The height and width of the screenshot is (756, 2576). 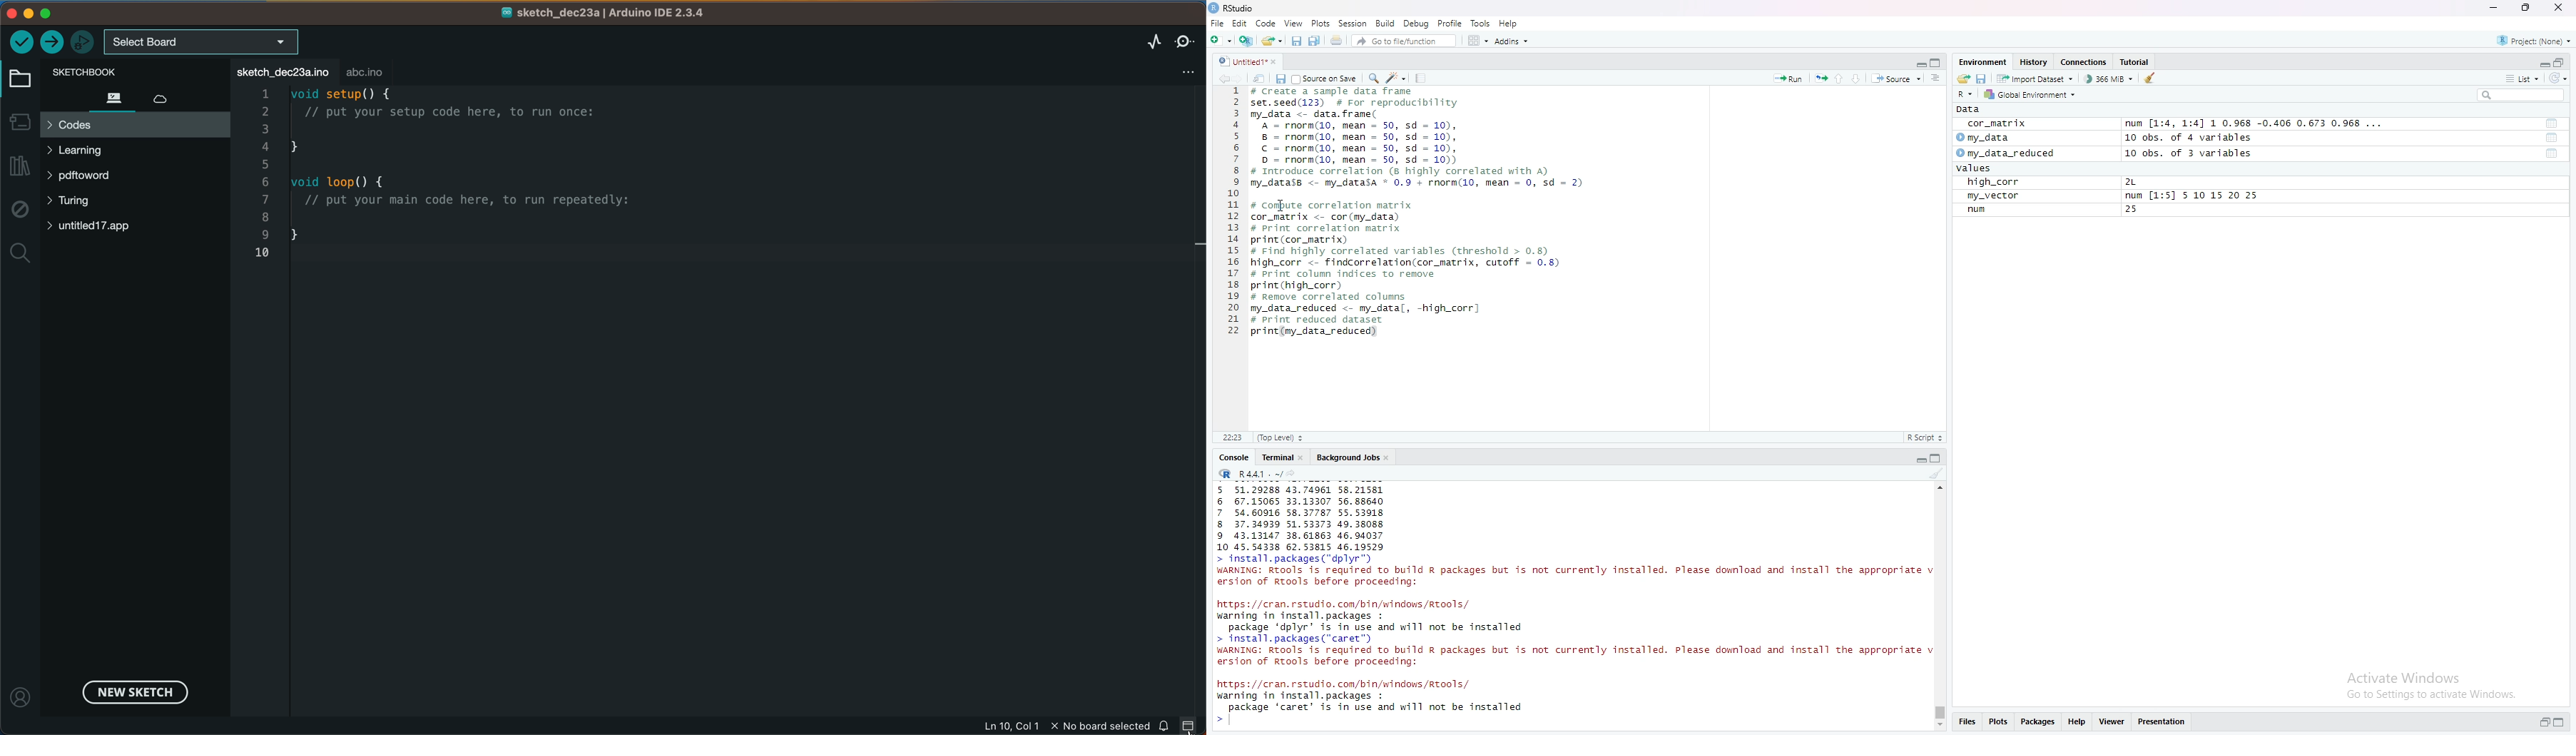 What do you see at coordinates (1234, 438) in the screenshot?
I see `11:1` at bounding box center [1234, 438].